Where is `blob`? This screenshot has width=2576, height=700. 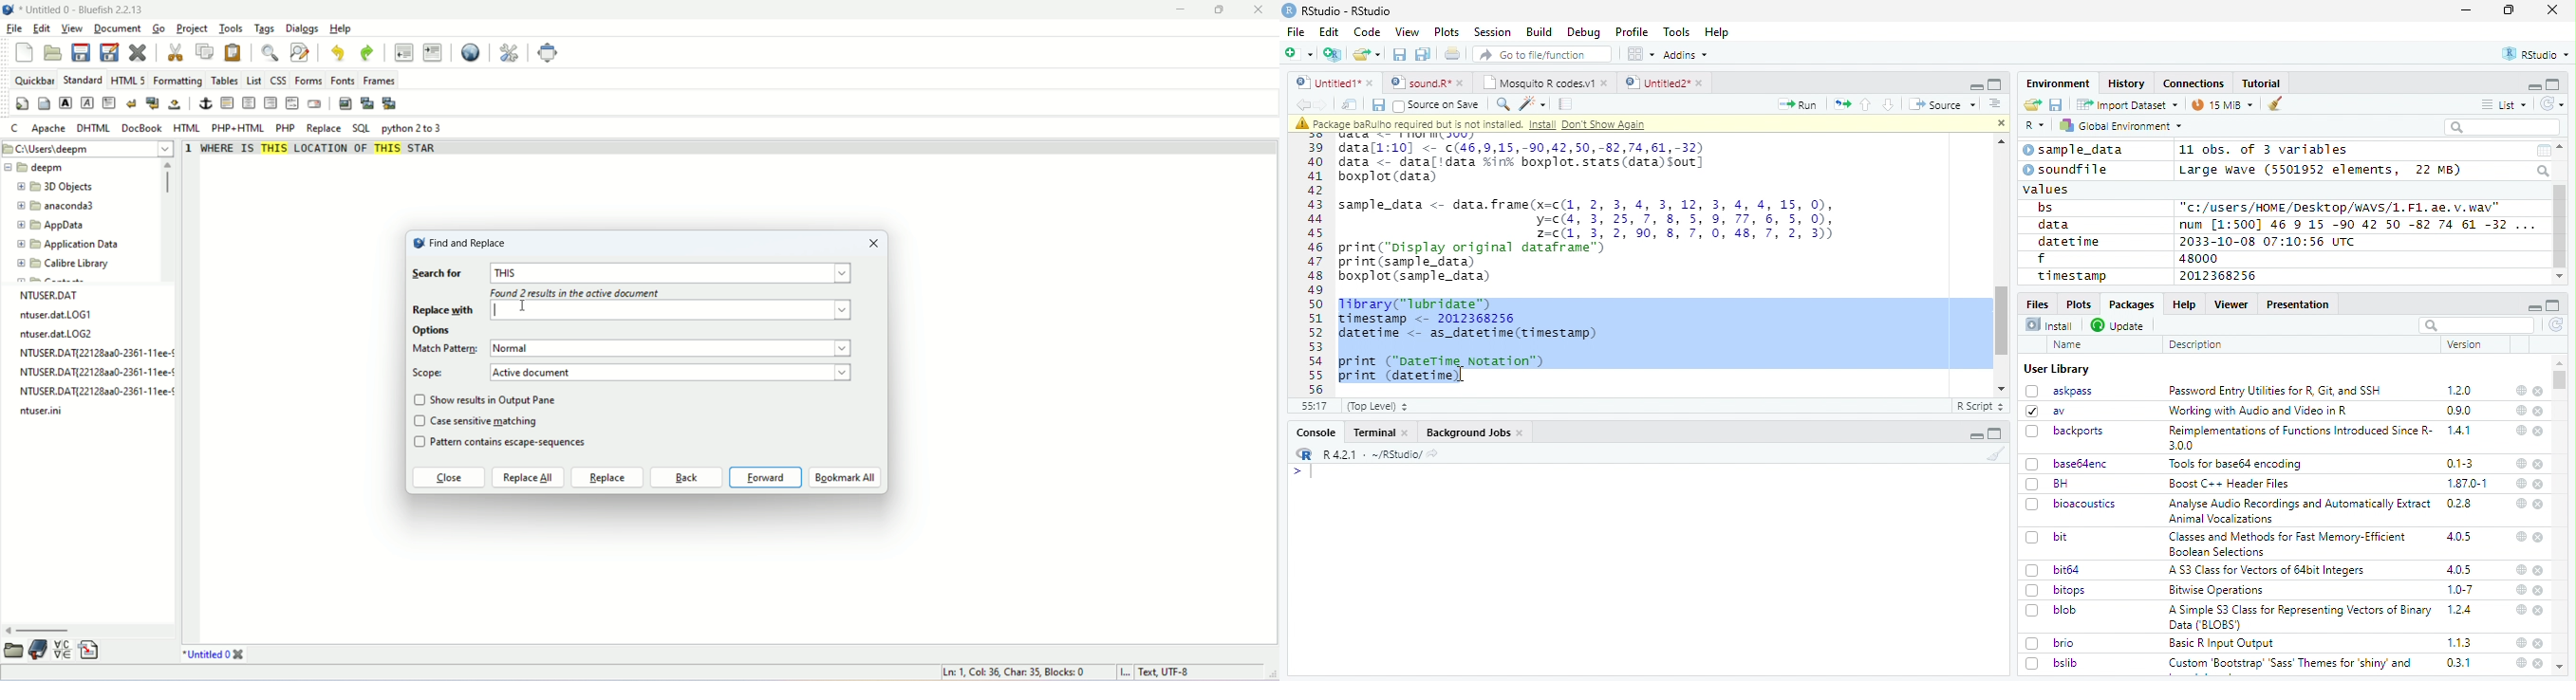
blob is located at coordinates (2051, 610).